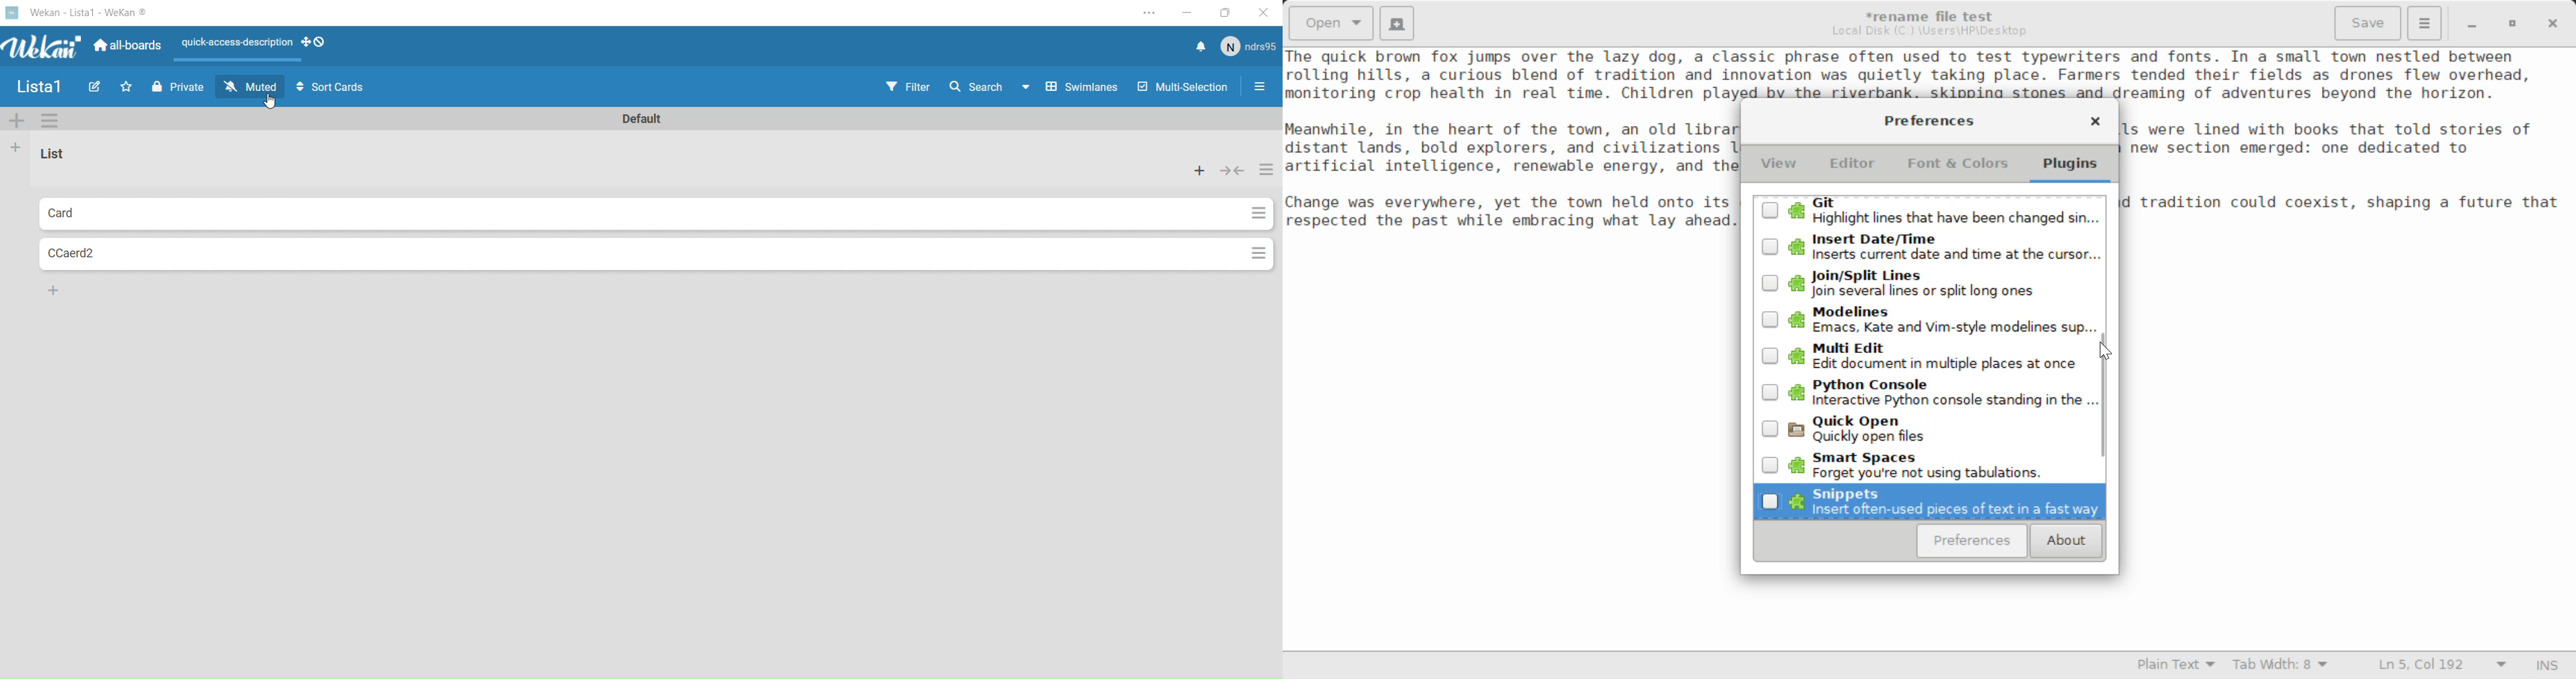 Image resolution: width=2576 pixels, height=700 pixels. I want to click on Settings, so click(1260, 89).